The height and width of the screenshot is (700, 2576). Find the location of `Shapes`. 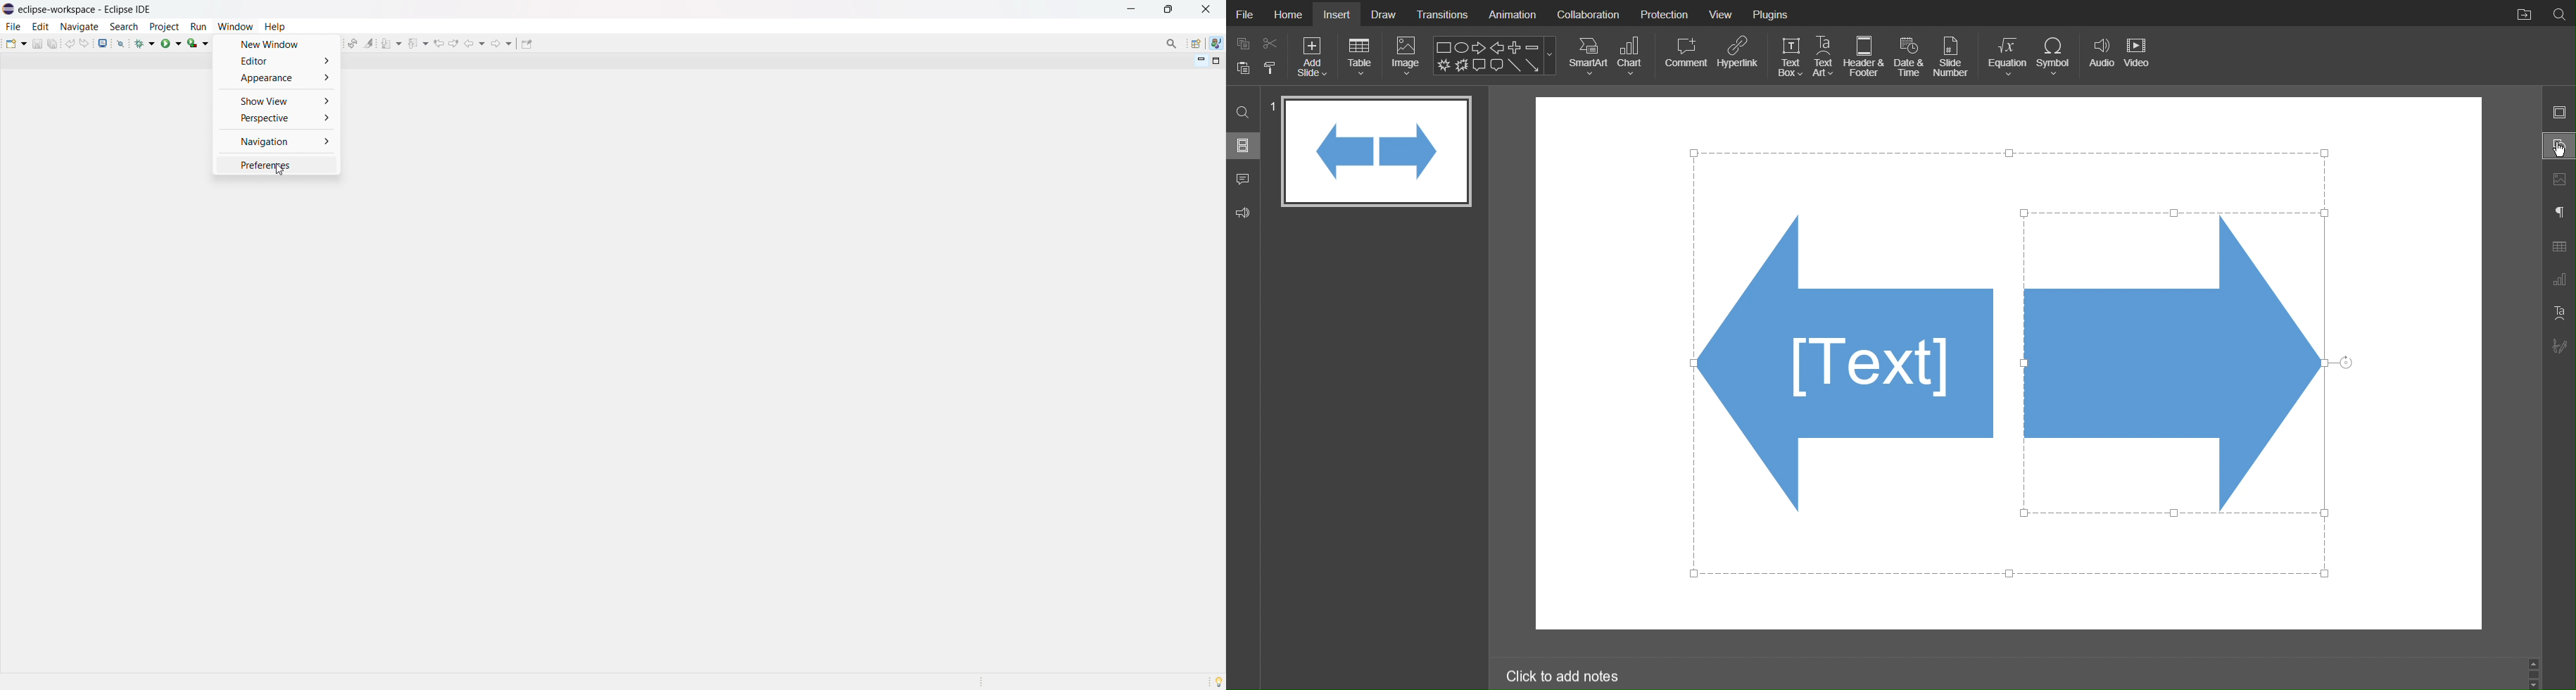

Shapes is located at coordinates (1840, 362).